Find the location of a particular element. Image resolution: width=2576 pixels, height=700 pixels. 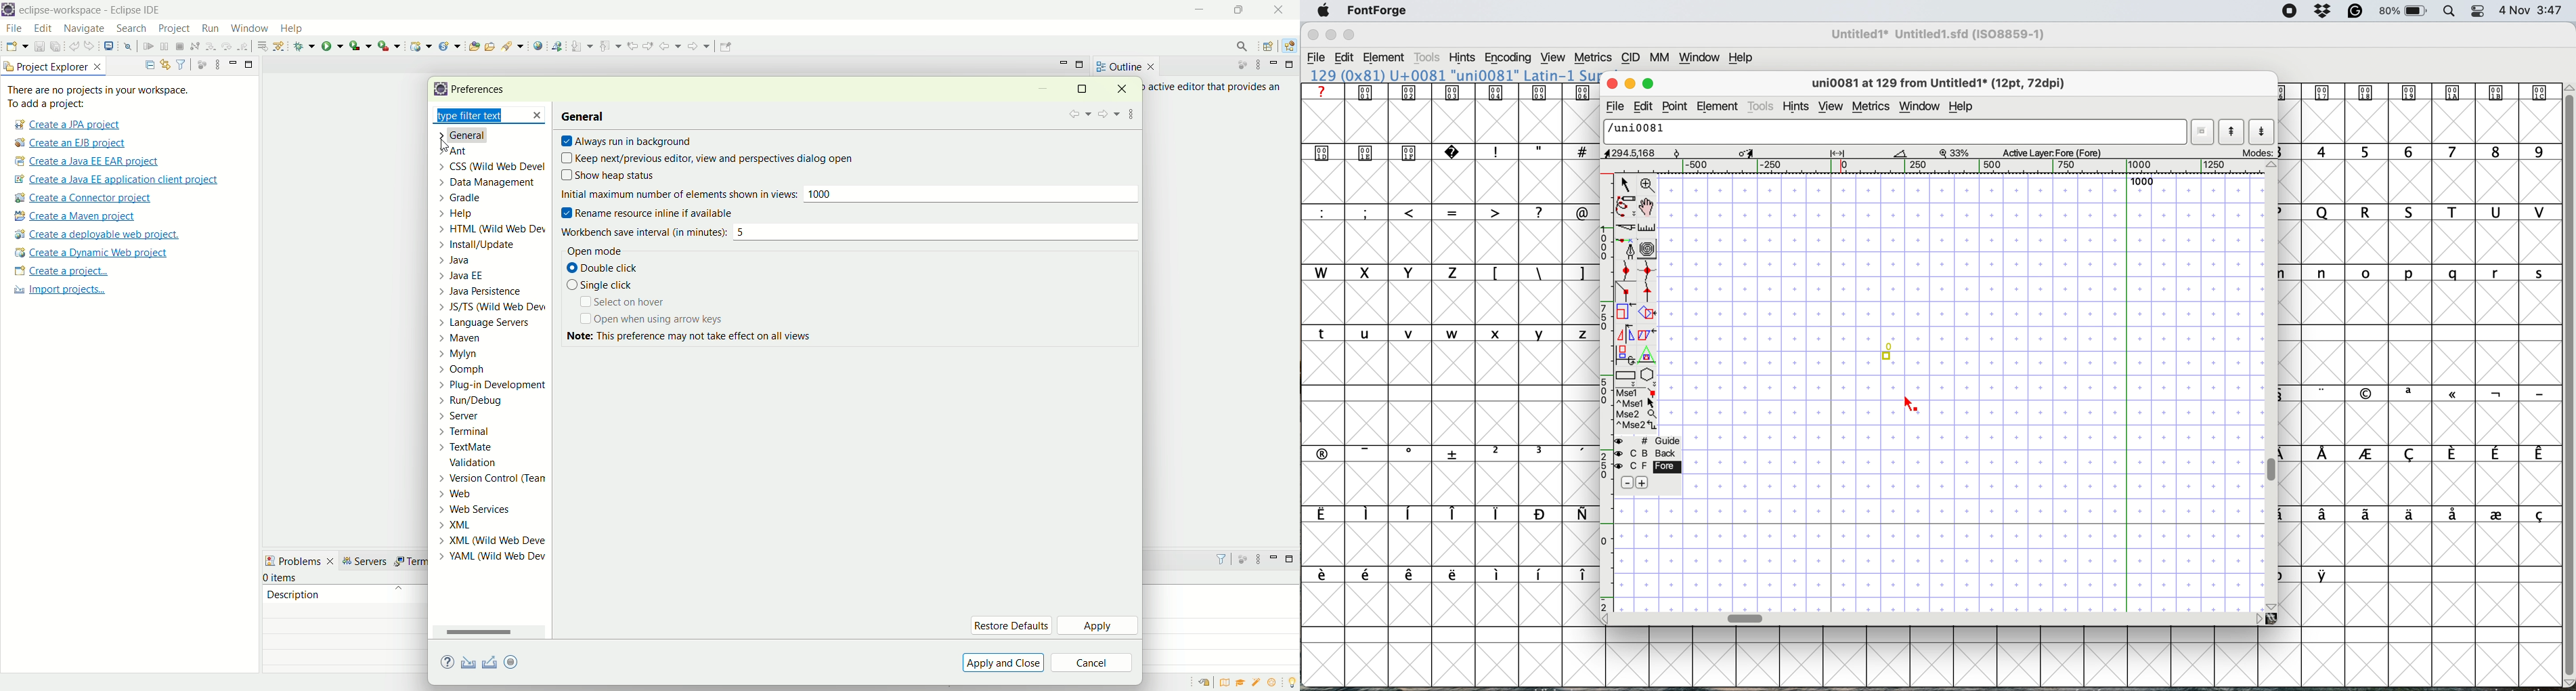

run is located at coordinates (209, 28).